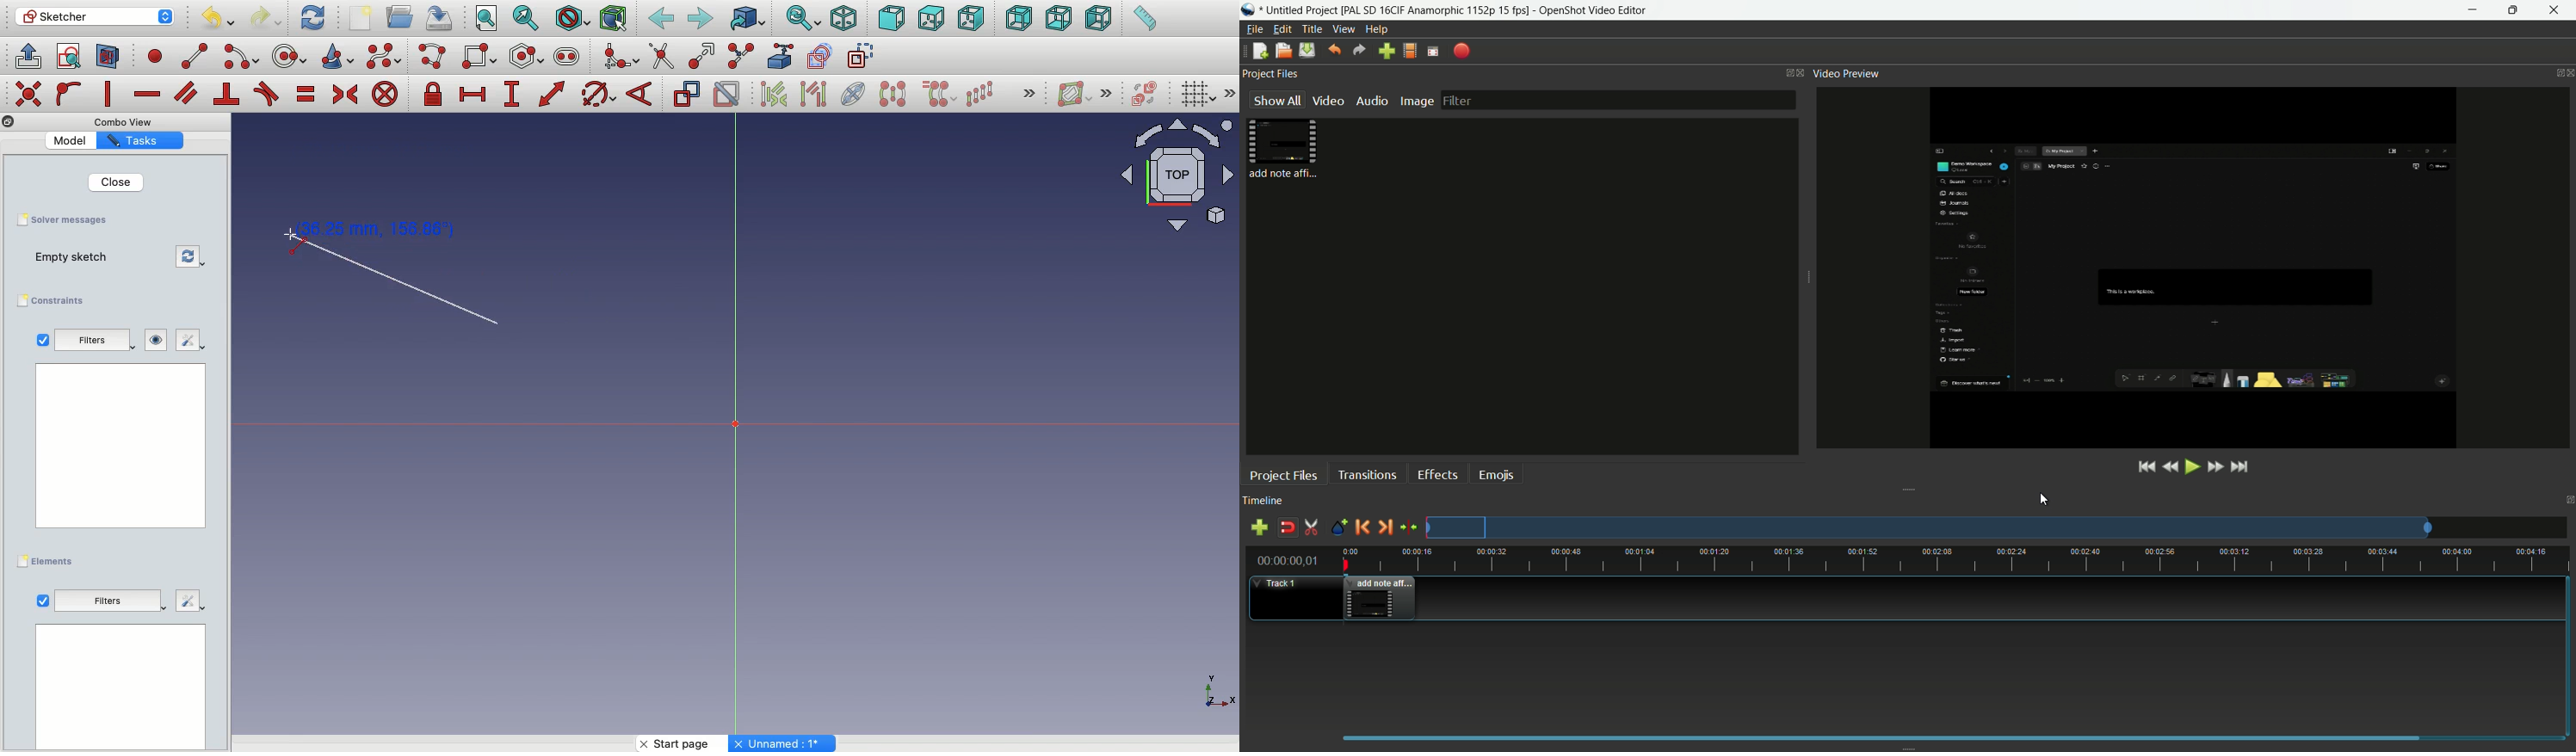 The height and width of the screenshot is (756, 2576). I want to click on Save, so click(71, 221).